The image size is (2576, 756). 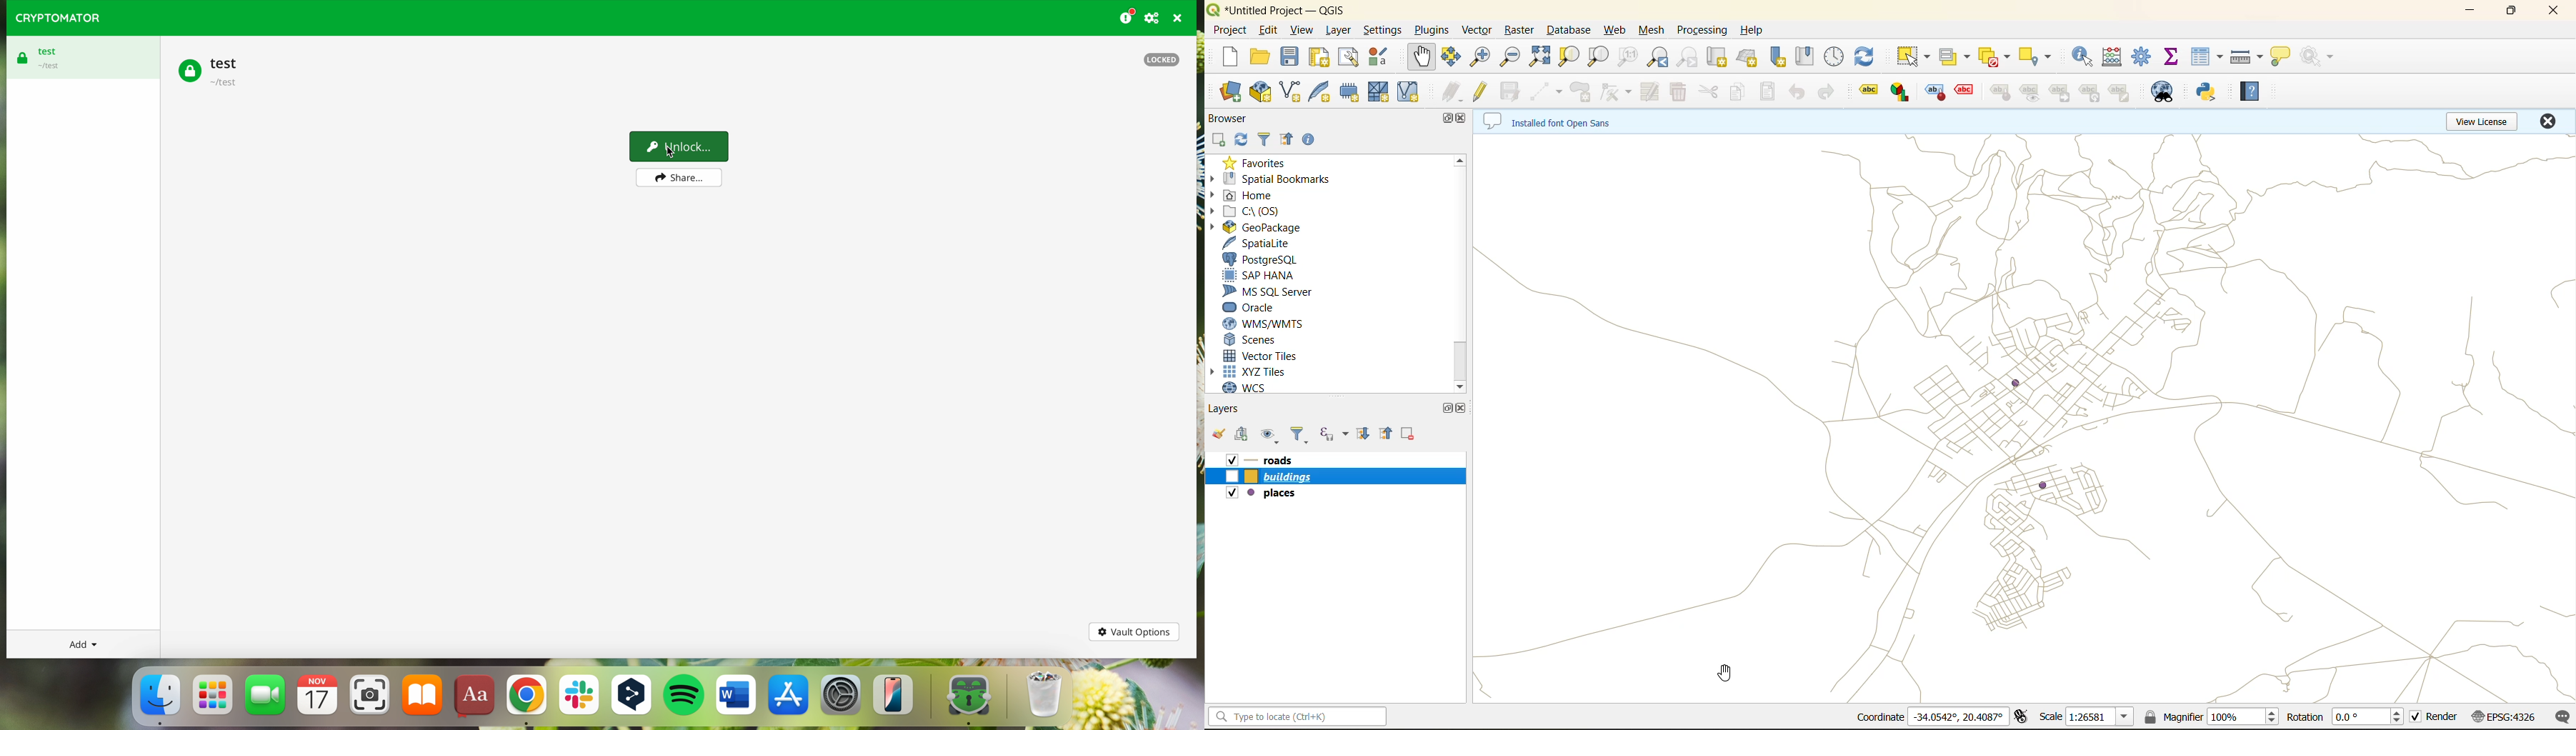 What do you see at coordinates (1224, 89) in the screenshot?
I see `open datasource manager` at bounding box center [1224, 89].